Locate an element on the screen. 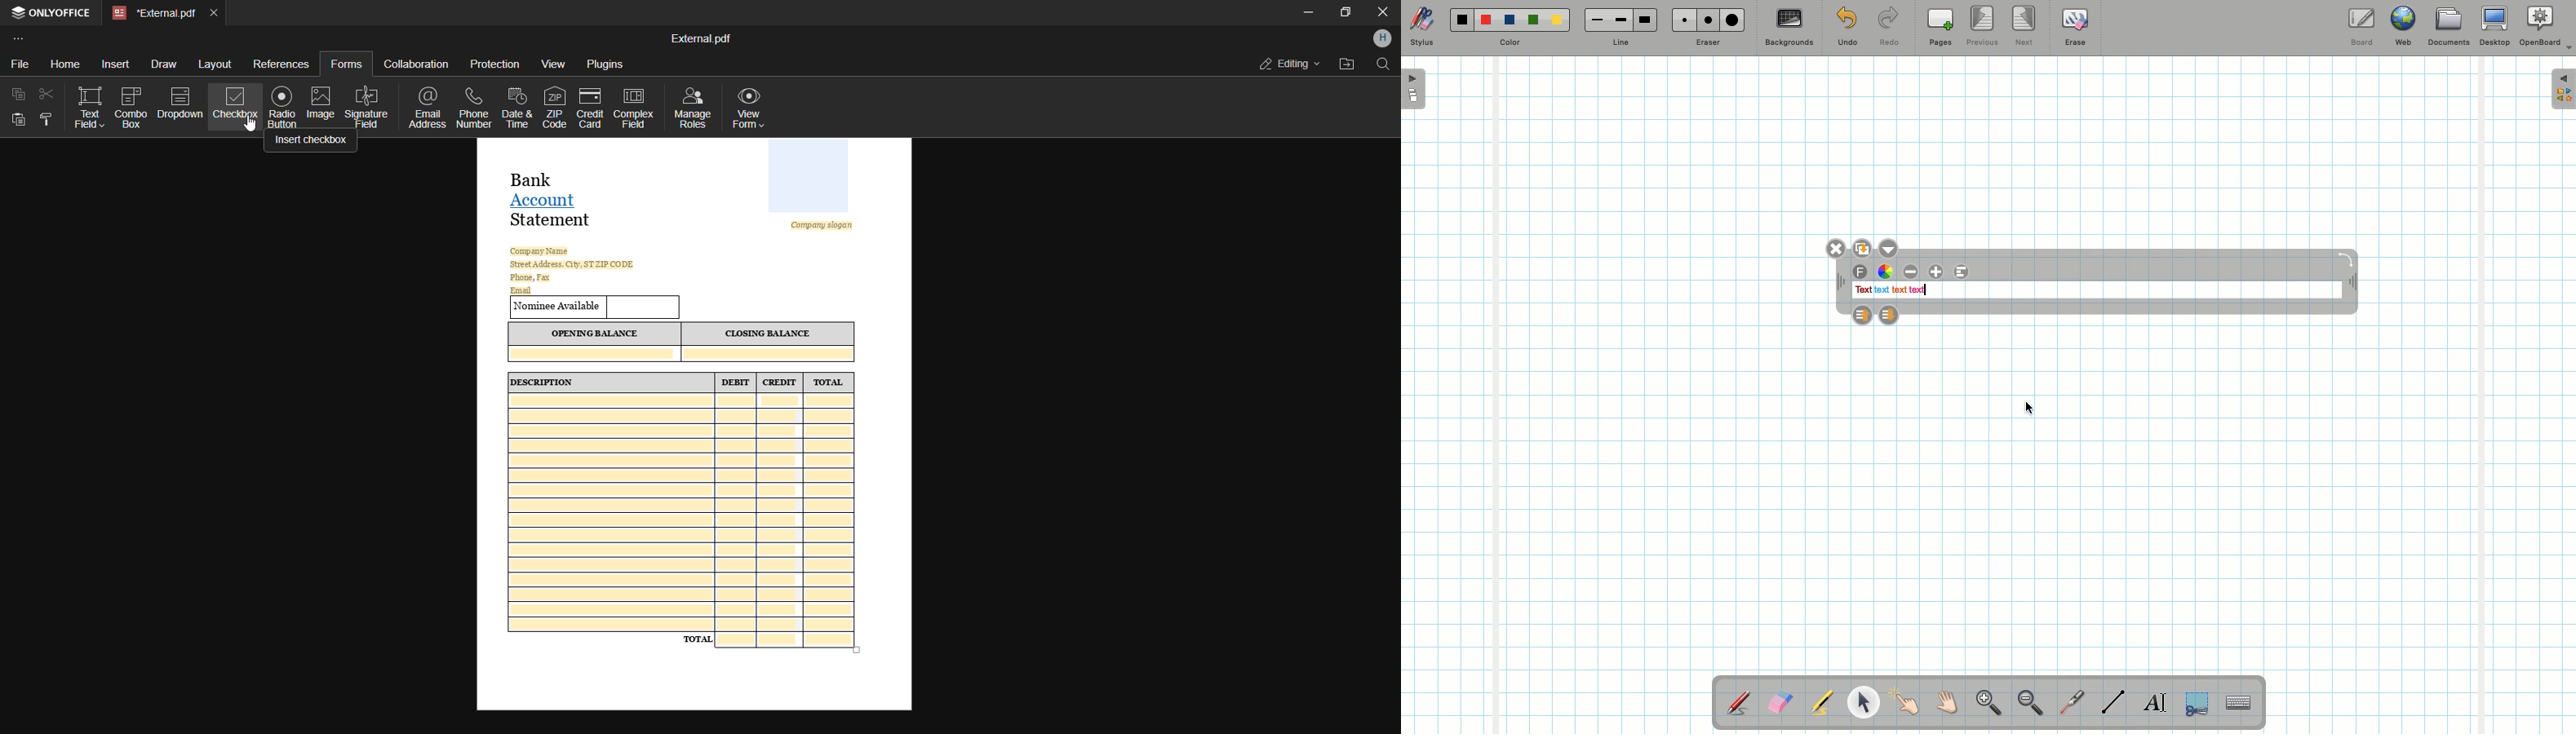 The image size is (2576, 756). Next is located at coordinates (2025, 24).